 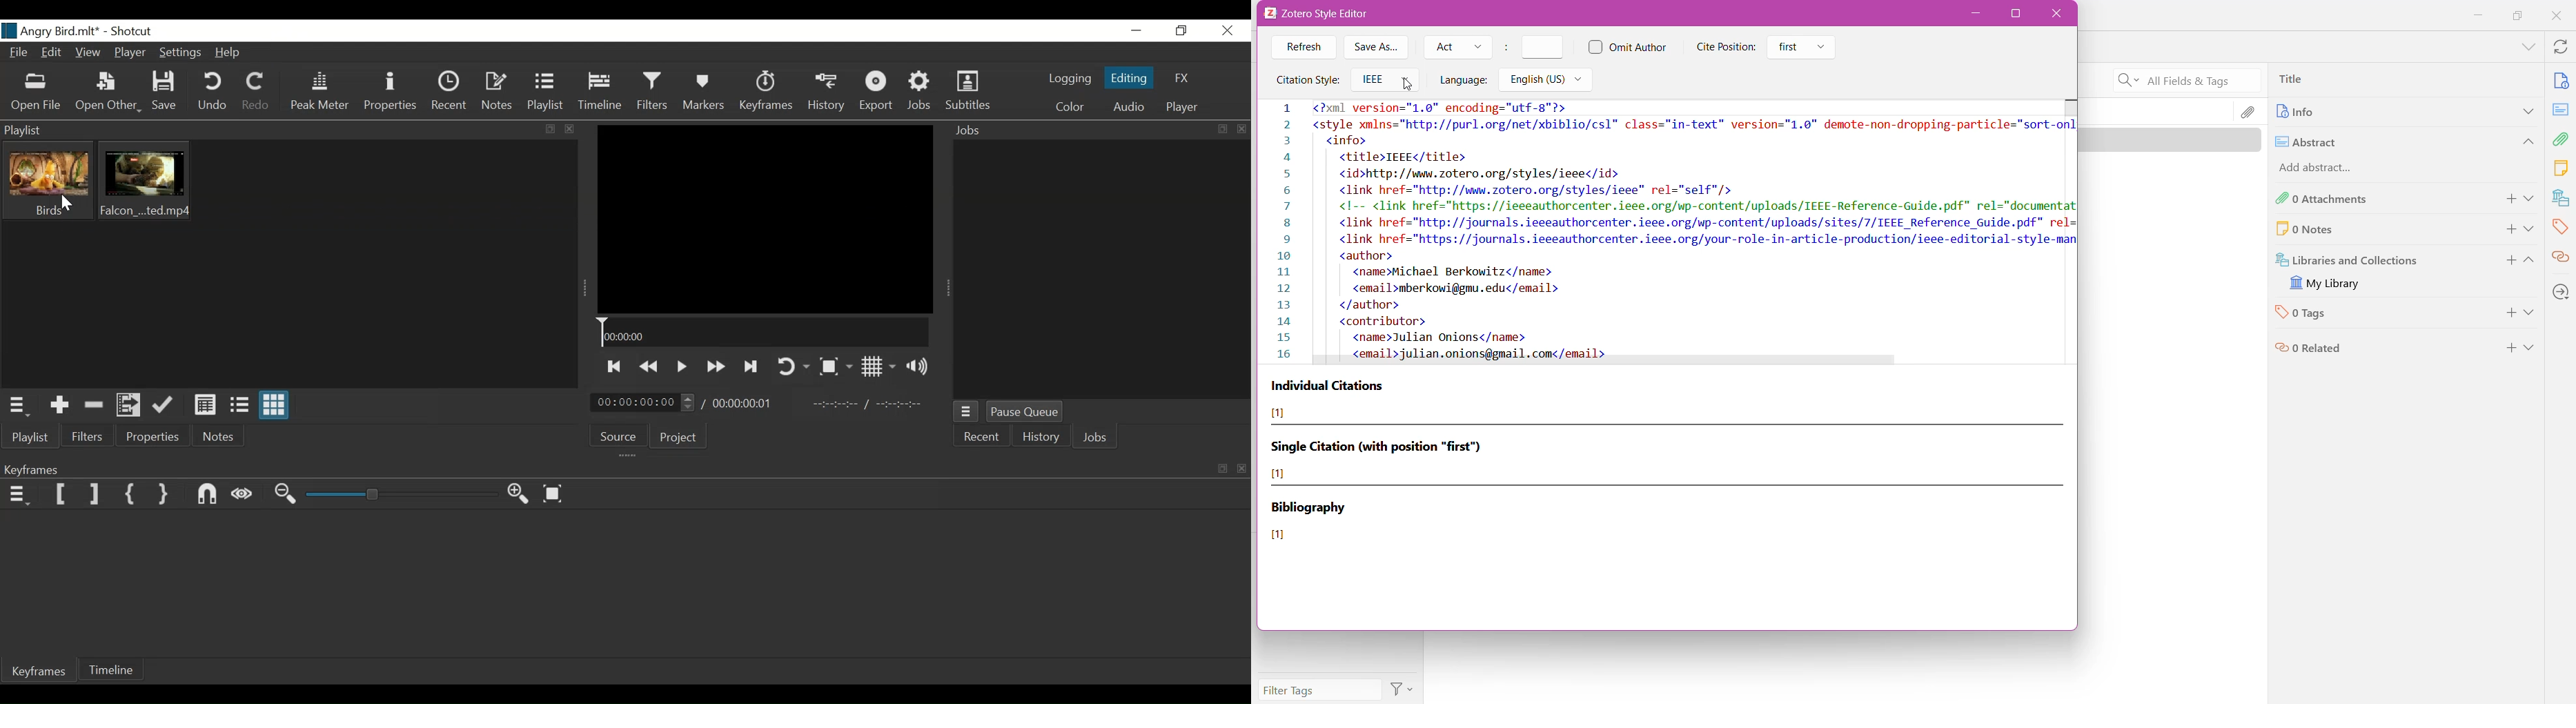 I want to click on Playlist Panel, so click(x=291, y=129).